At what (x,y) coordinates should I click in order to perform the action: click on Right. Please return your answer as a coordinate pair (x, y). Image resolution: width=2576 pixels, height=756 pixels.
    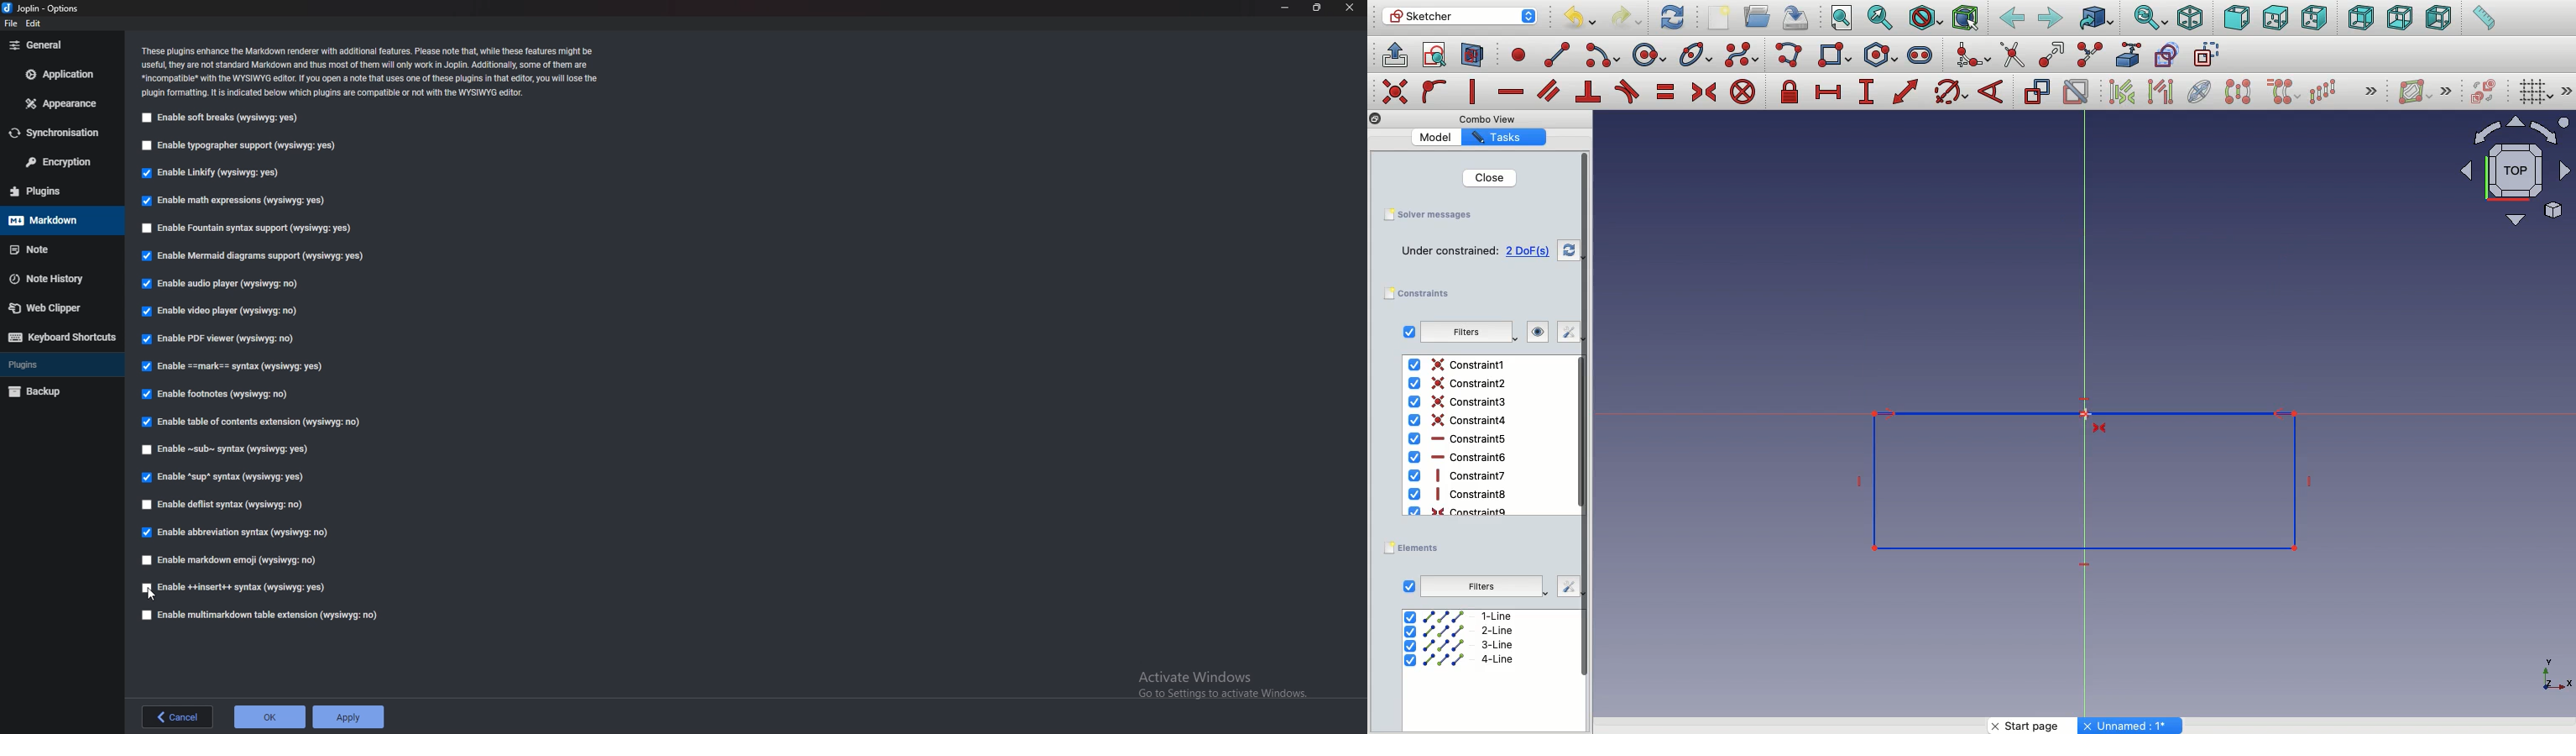
    Looking at the image, I should click on (2317, 18).